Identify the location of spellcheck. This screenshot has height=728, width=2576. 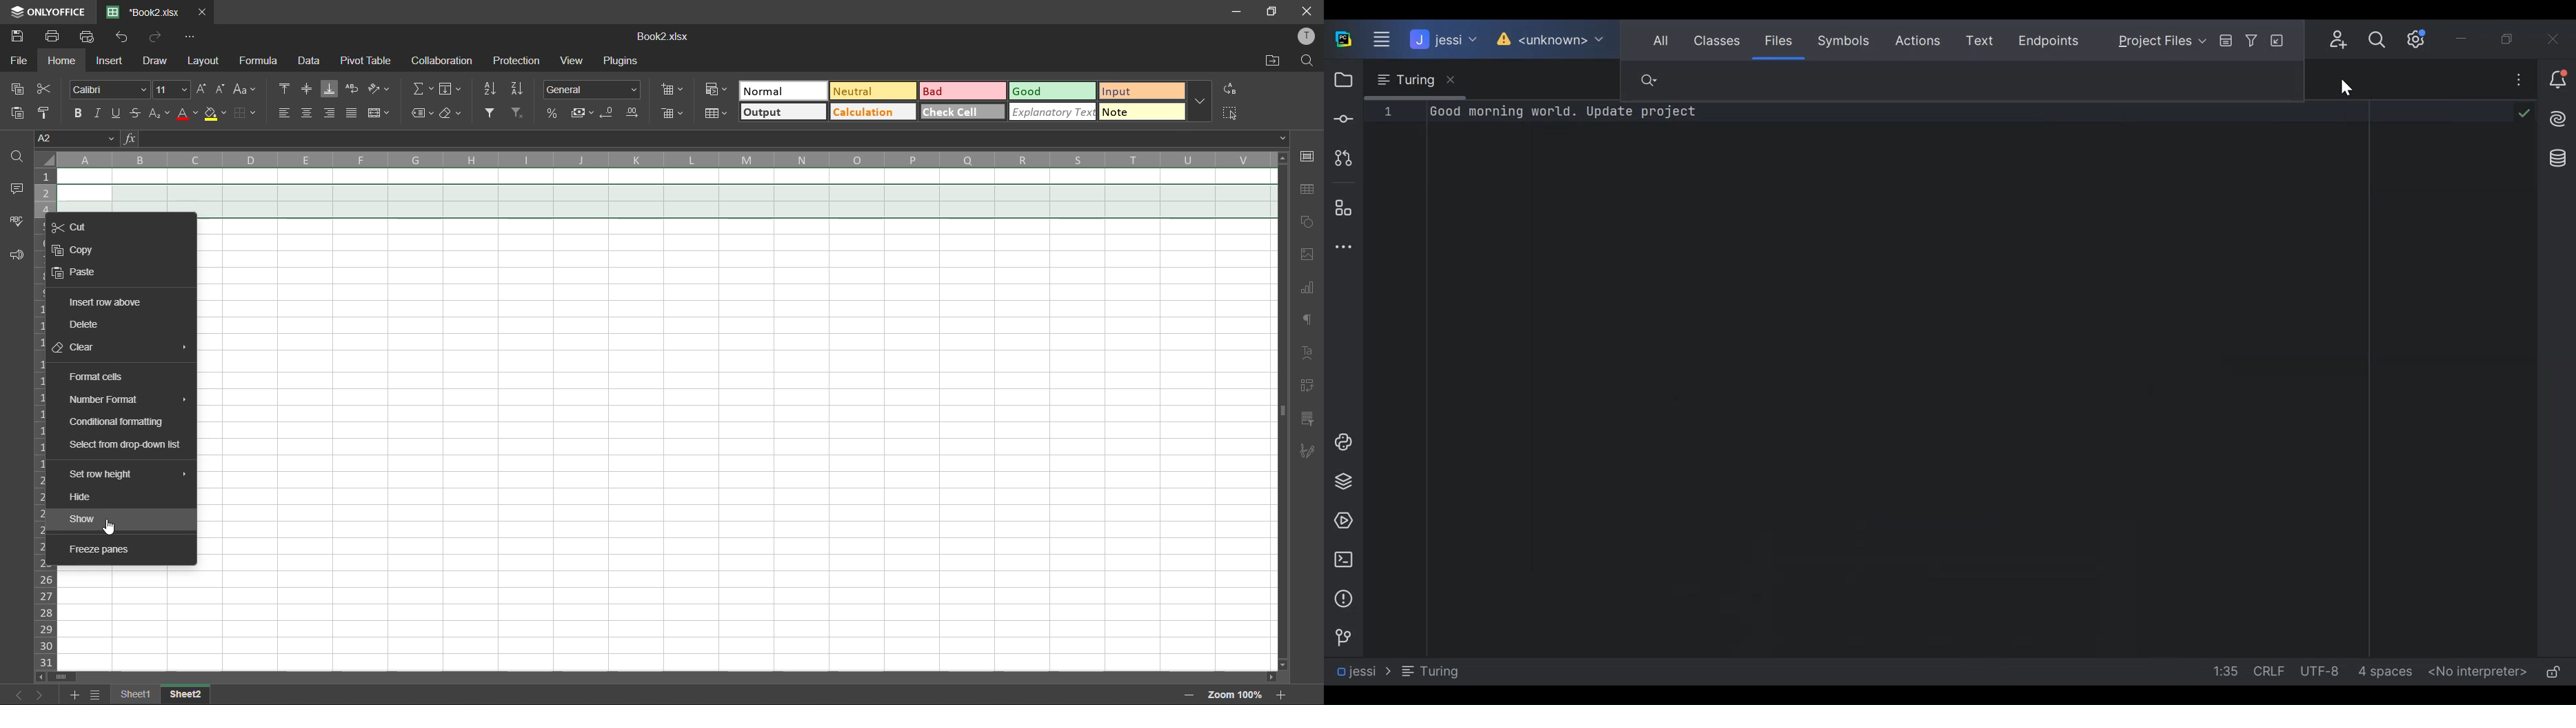
(17, 223).